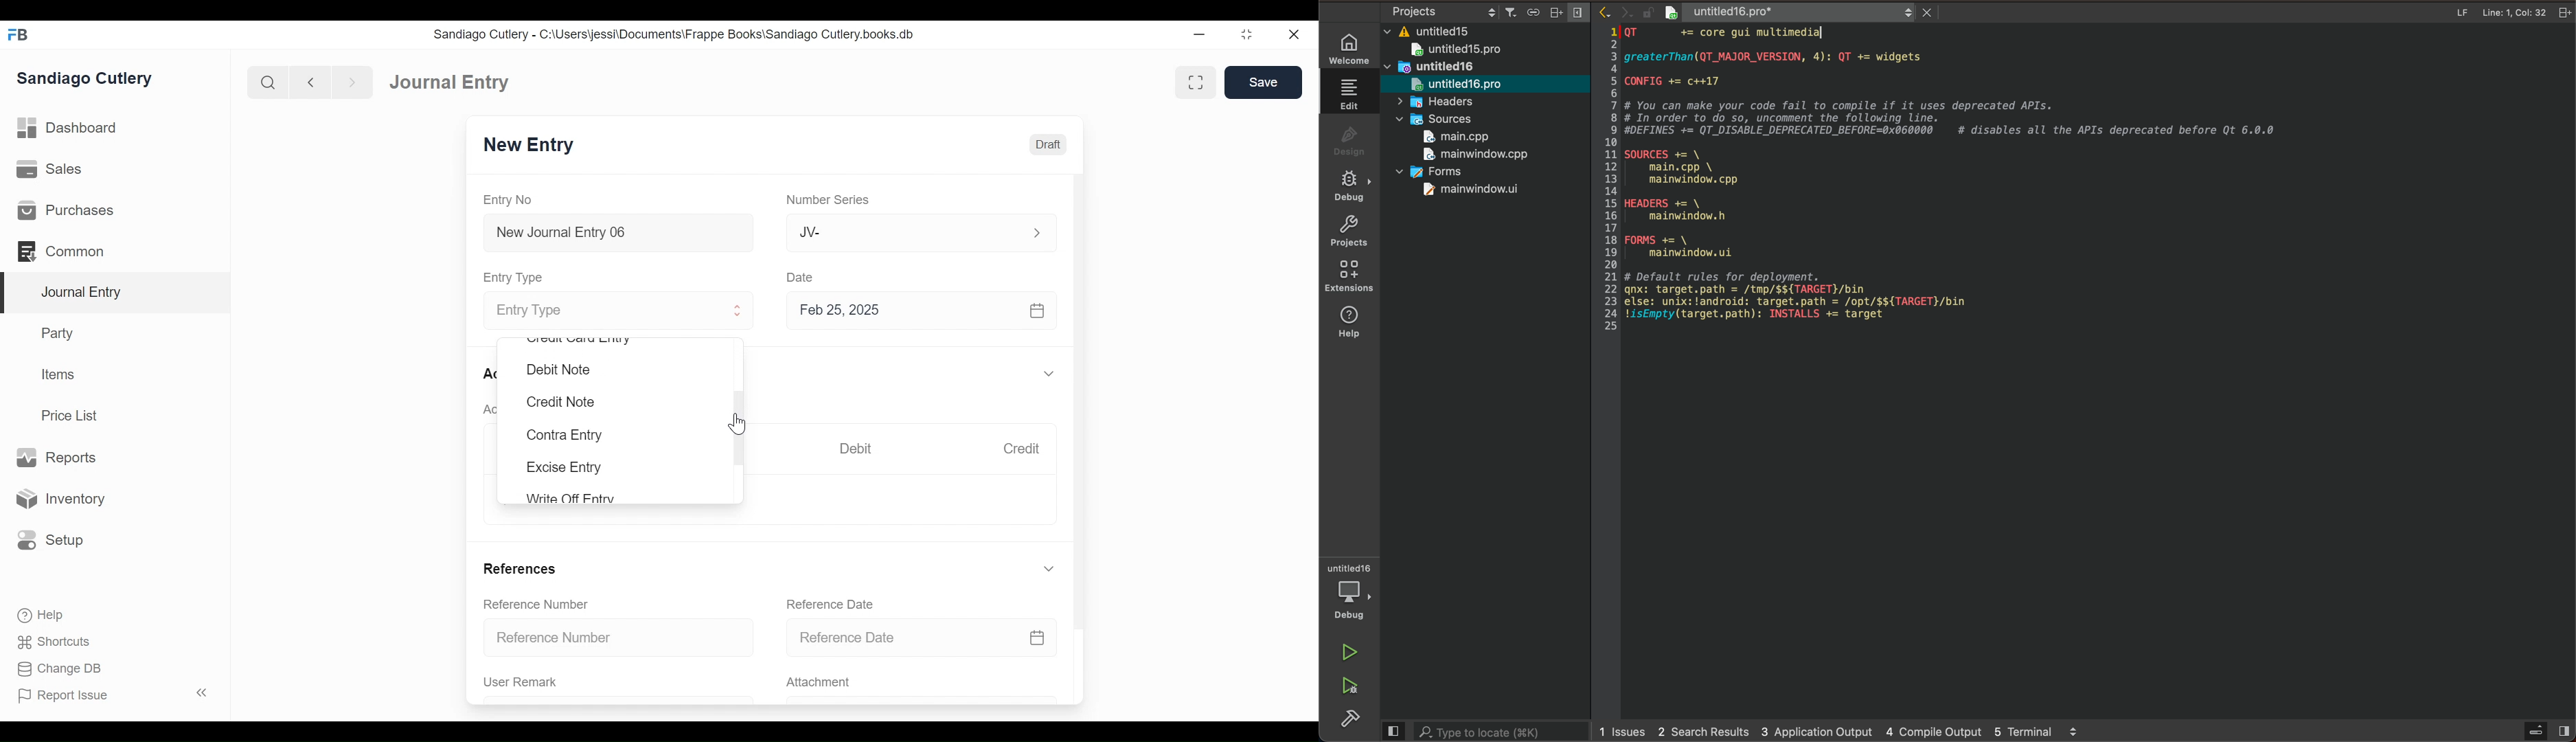 This screenshot has height=756, width=2576. Describe the element at coordinates (47, 539) in the screenshot. I see `Setup` at that location.